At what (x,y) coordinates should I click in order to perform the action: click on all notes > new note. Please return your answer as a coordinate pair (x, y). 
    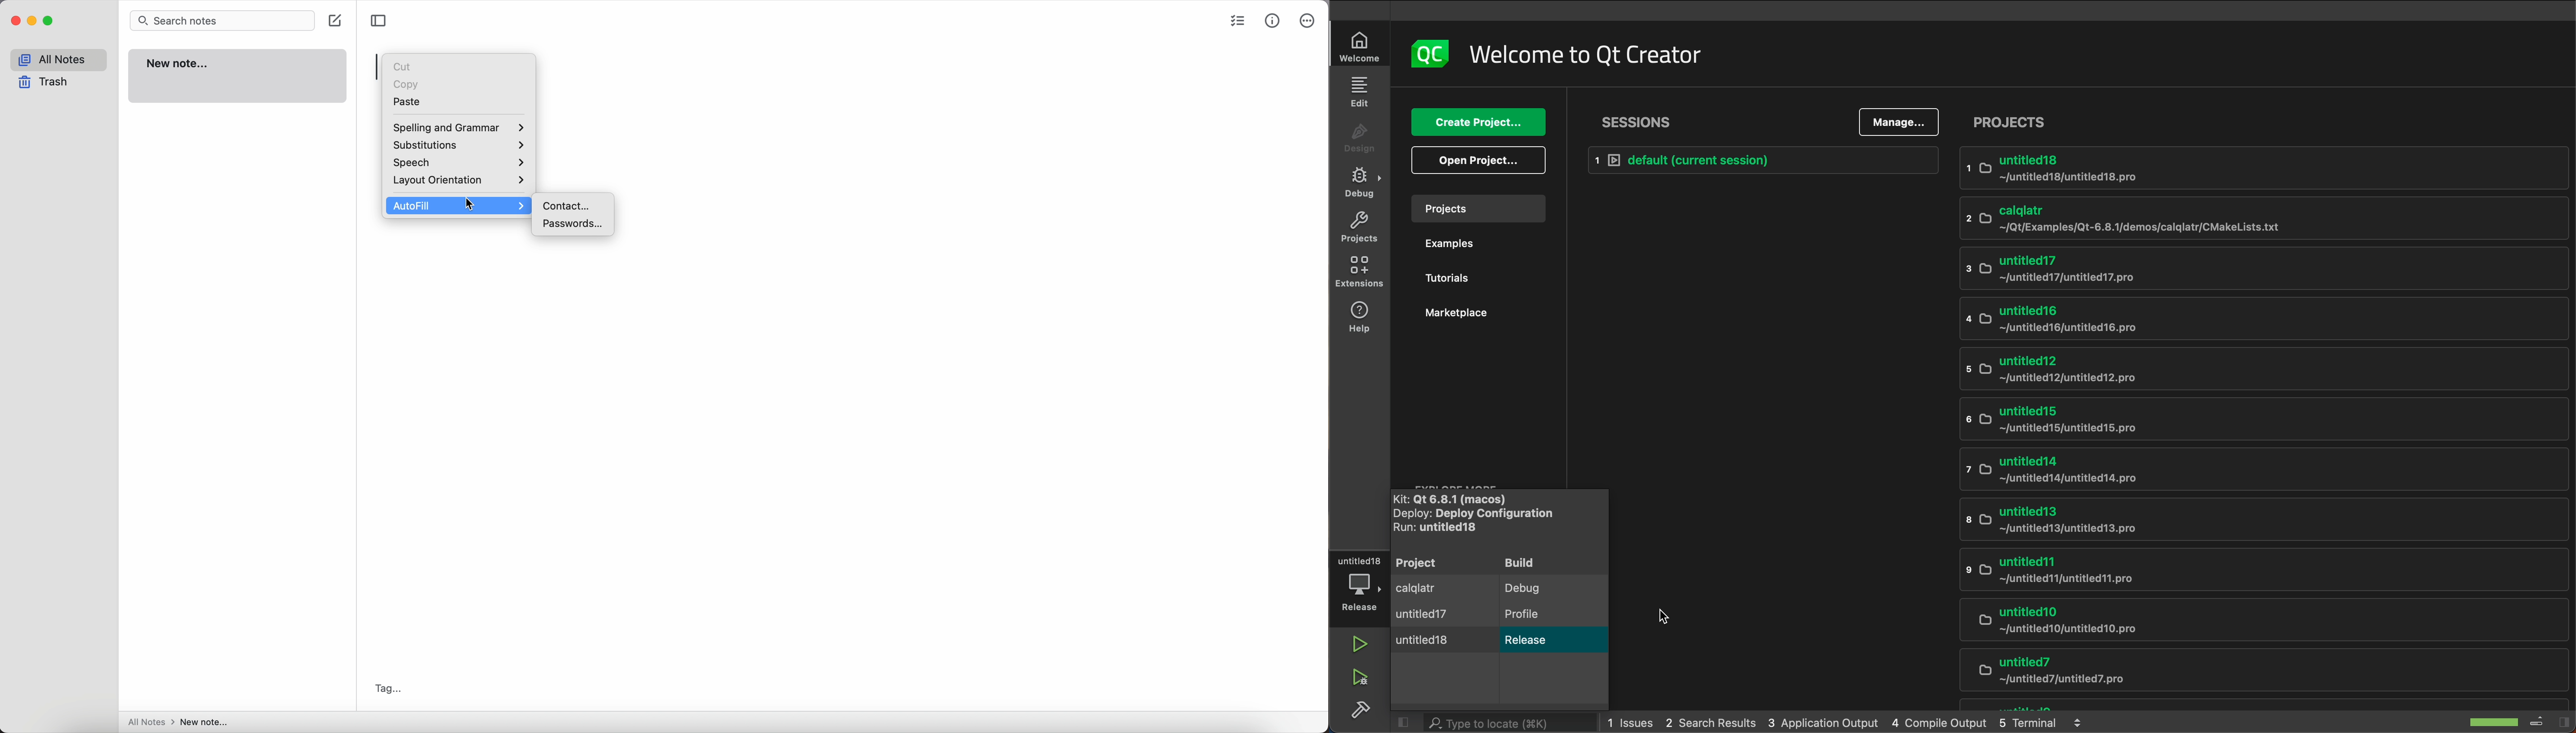
    Looking at the image, I should click on (178, 723).